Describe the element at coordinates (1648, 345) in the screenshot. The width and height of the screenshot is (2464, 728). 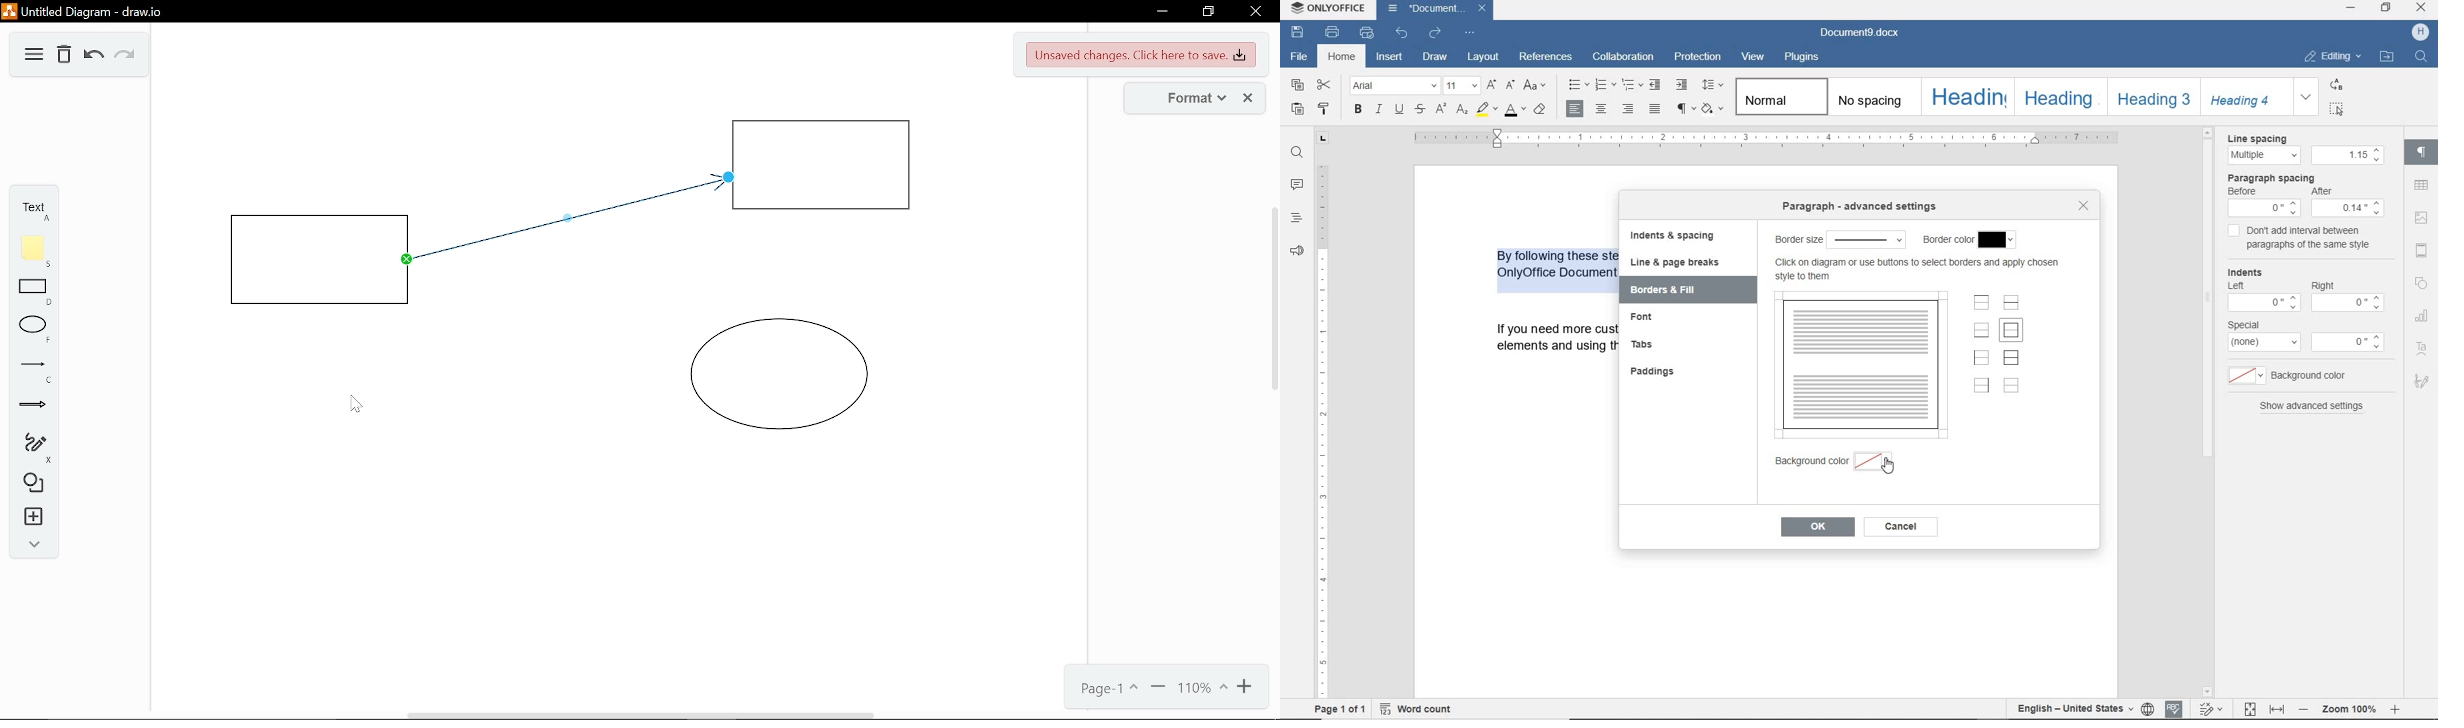
I see `tabs` at that location.